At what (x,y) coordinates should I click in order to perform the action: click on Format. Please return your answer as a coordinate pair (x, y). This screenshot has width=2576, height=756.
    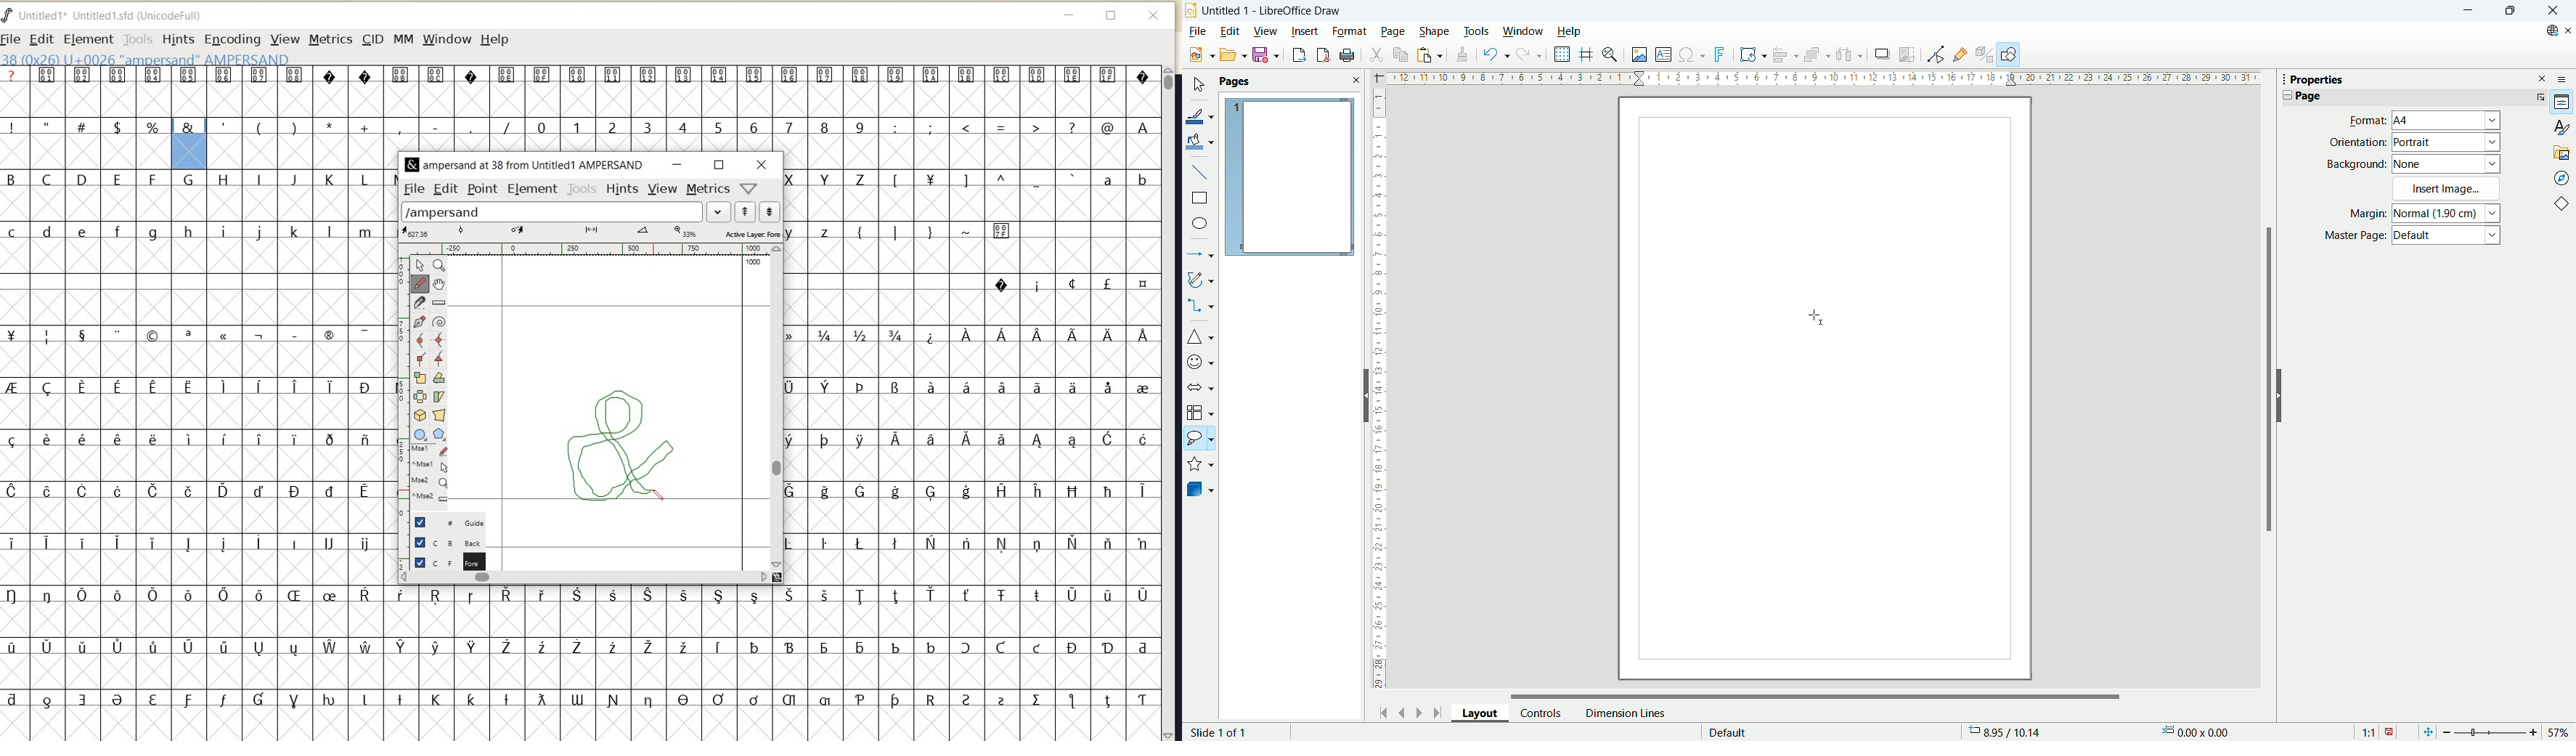
    Looking at the image, I should click on (2363, 120).